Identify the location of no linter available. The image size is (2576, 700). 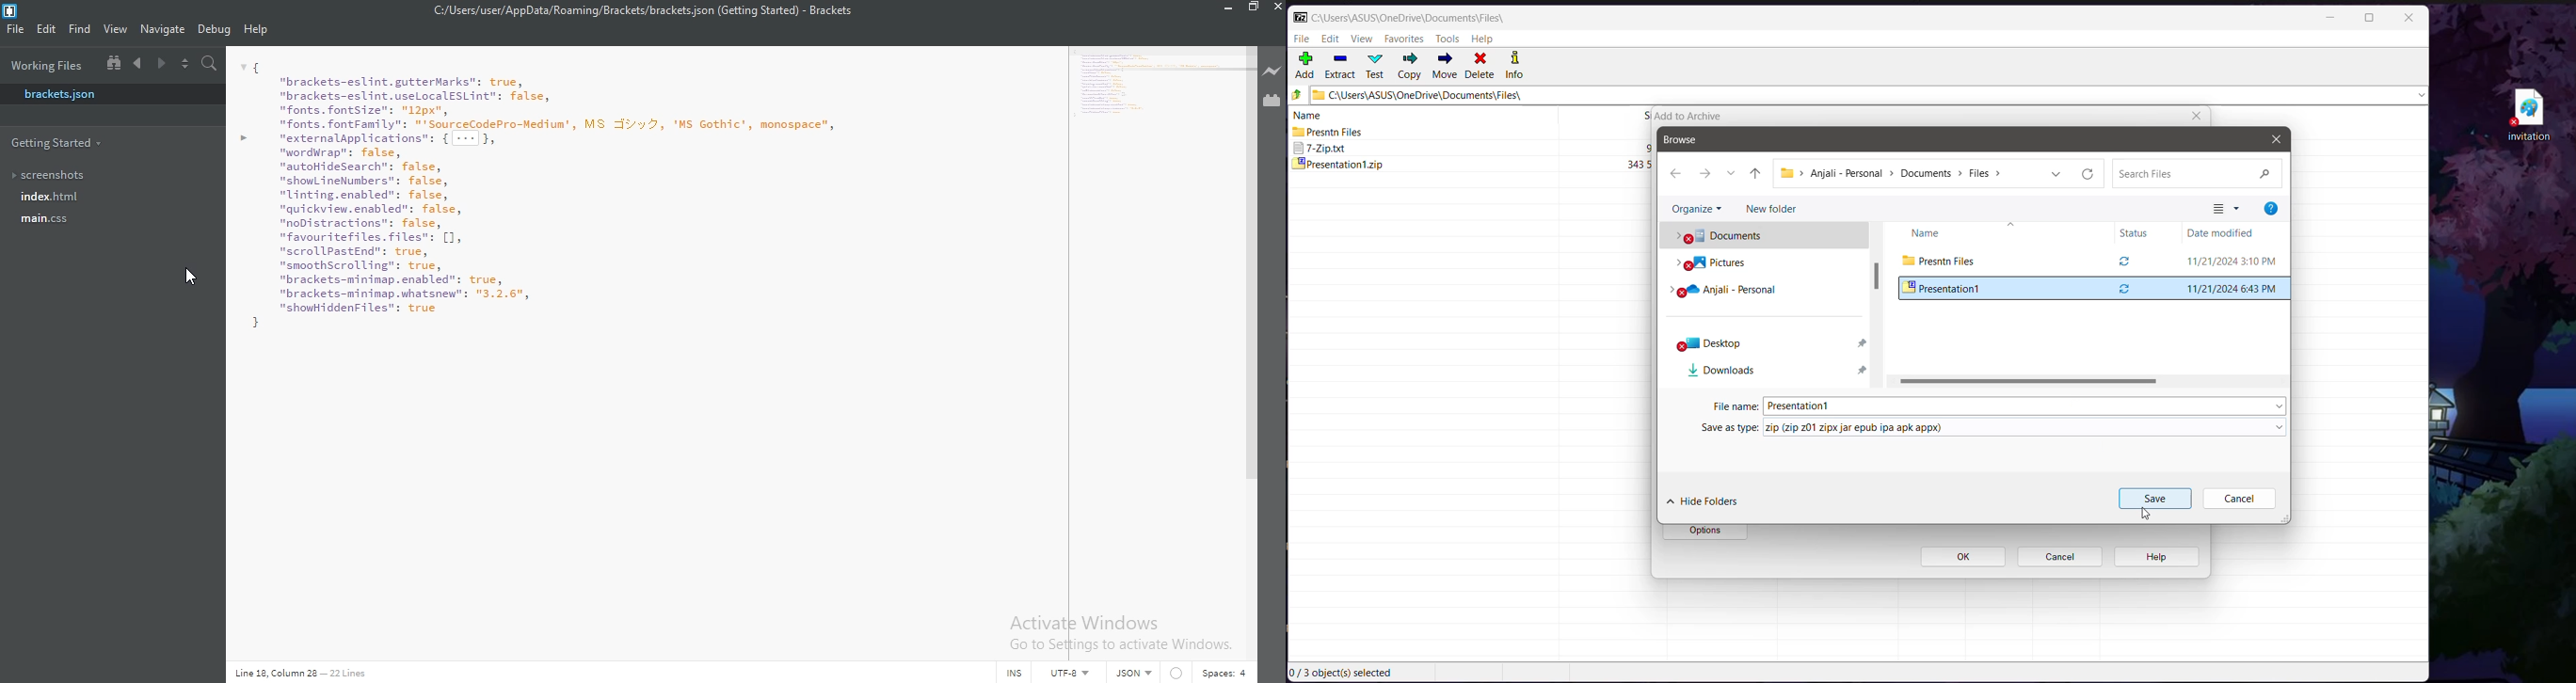
(1176, 674).